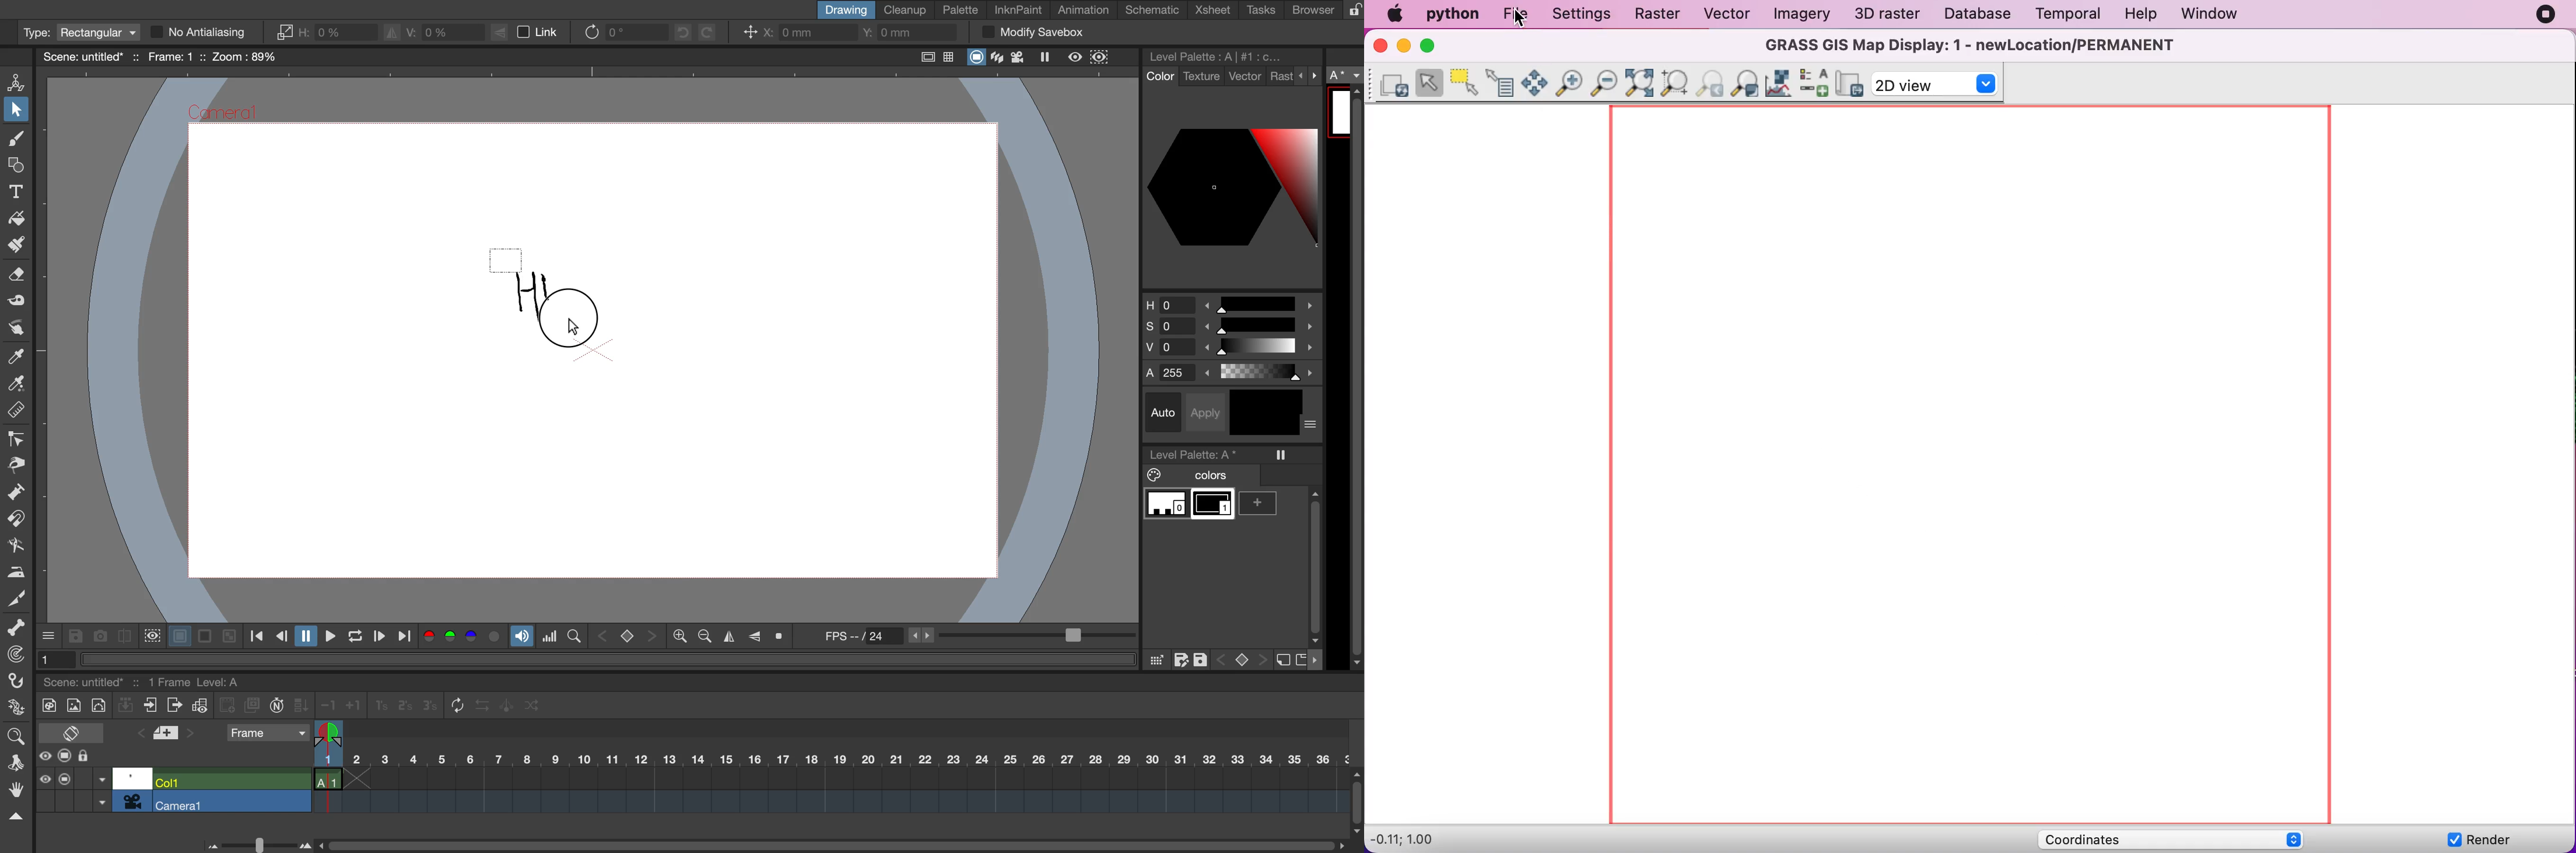 This screenshot has width=2576, height=868. I want to click on inknpaint, so click(1018, 9).